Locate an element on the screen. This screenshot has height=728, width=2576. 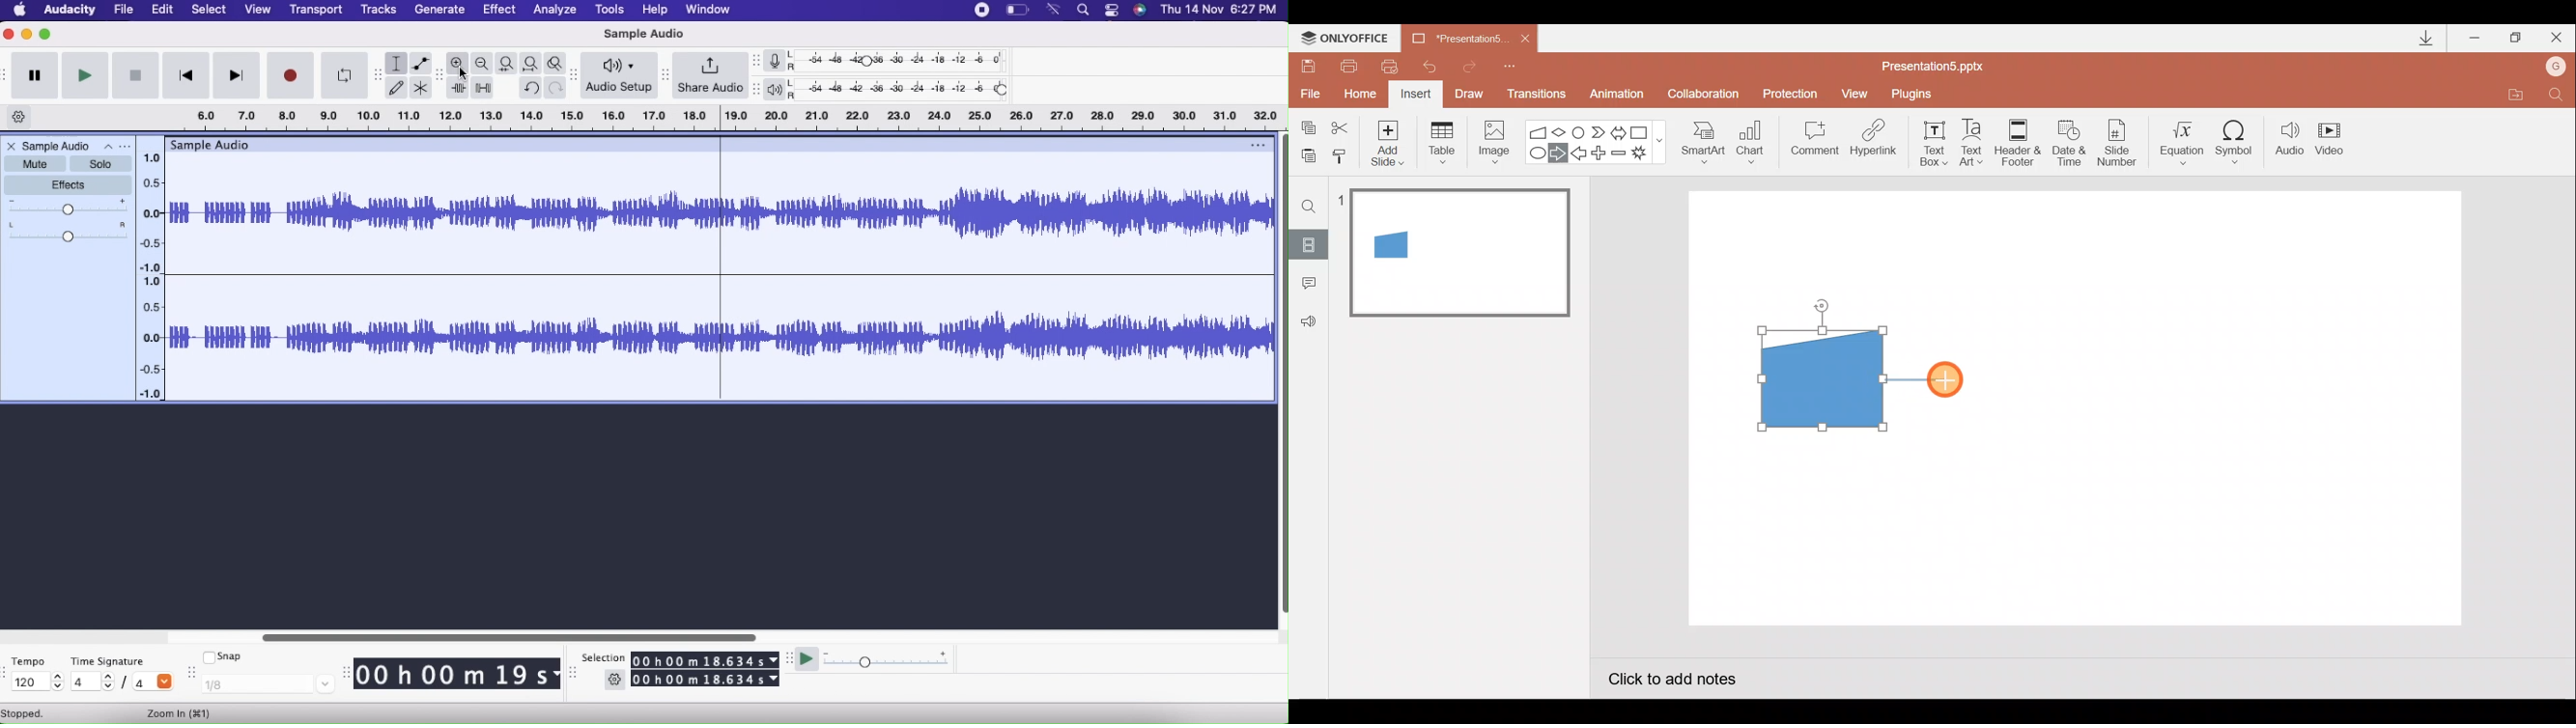
wifi is located at coordinates (1055, 11).